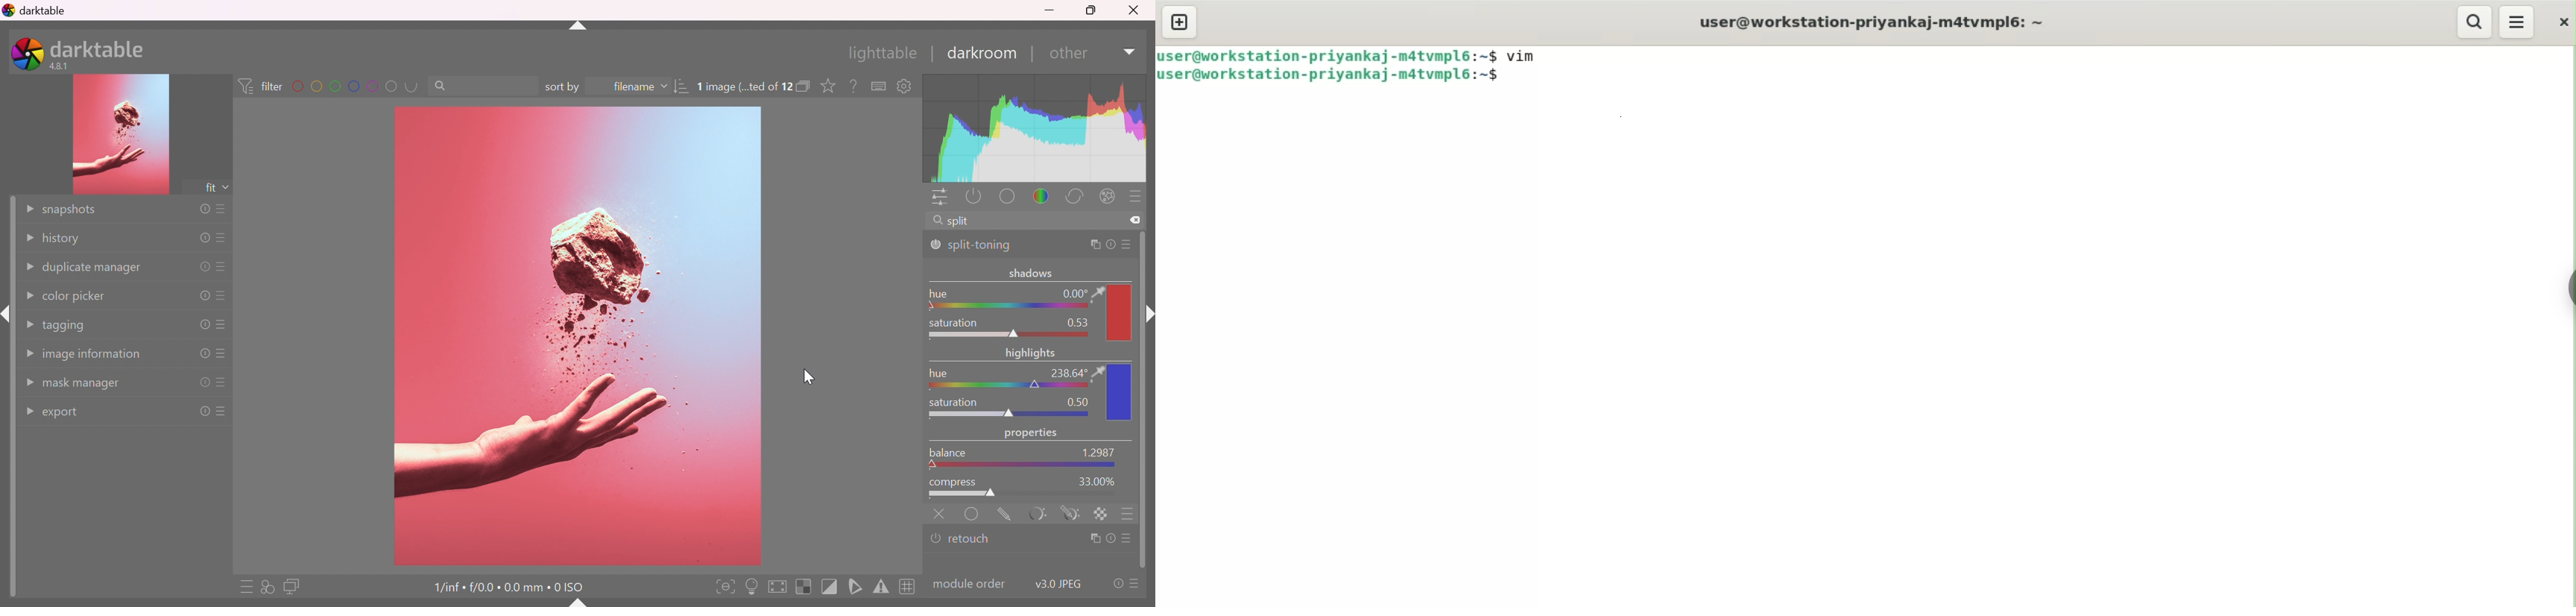 Image resolution: width=2576 pixels, height=616 pixels. I want to click on Drop Down, so click(29, 323).